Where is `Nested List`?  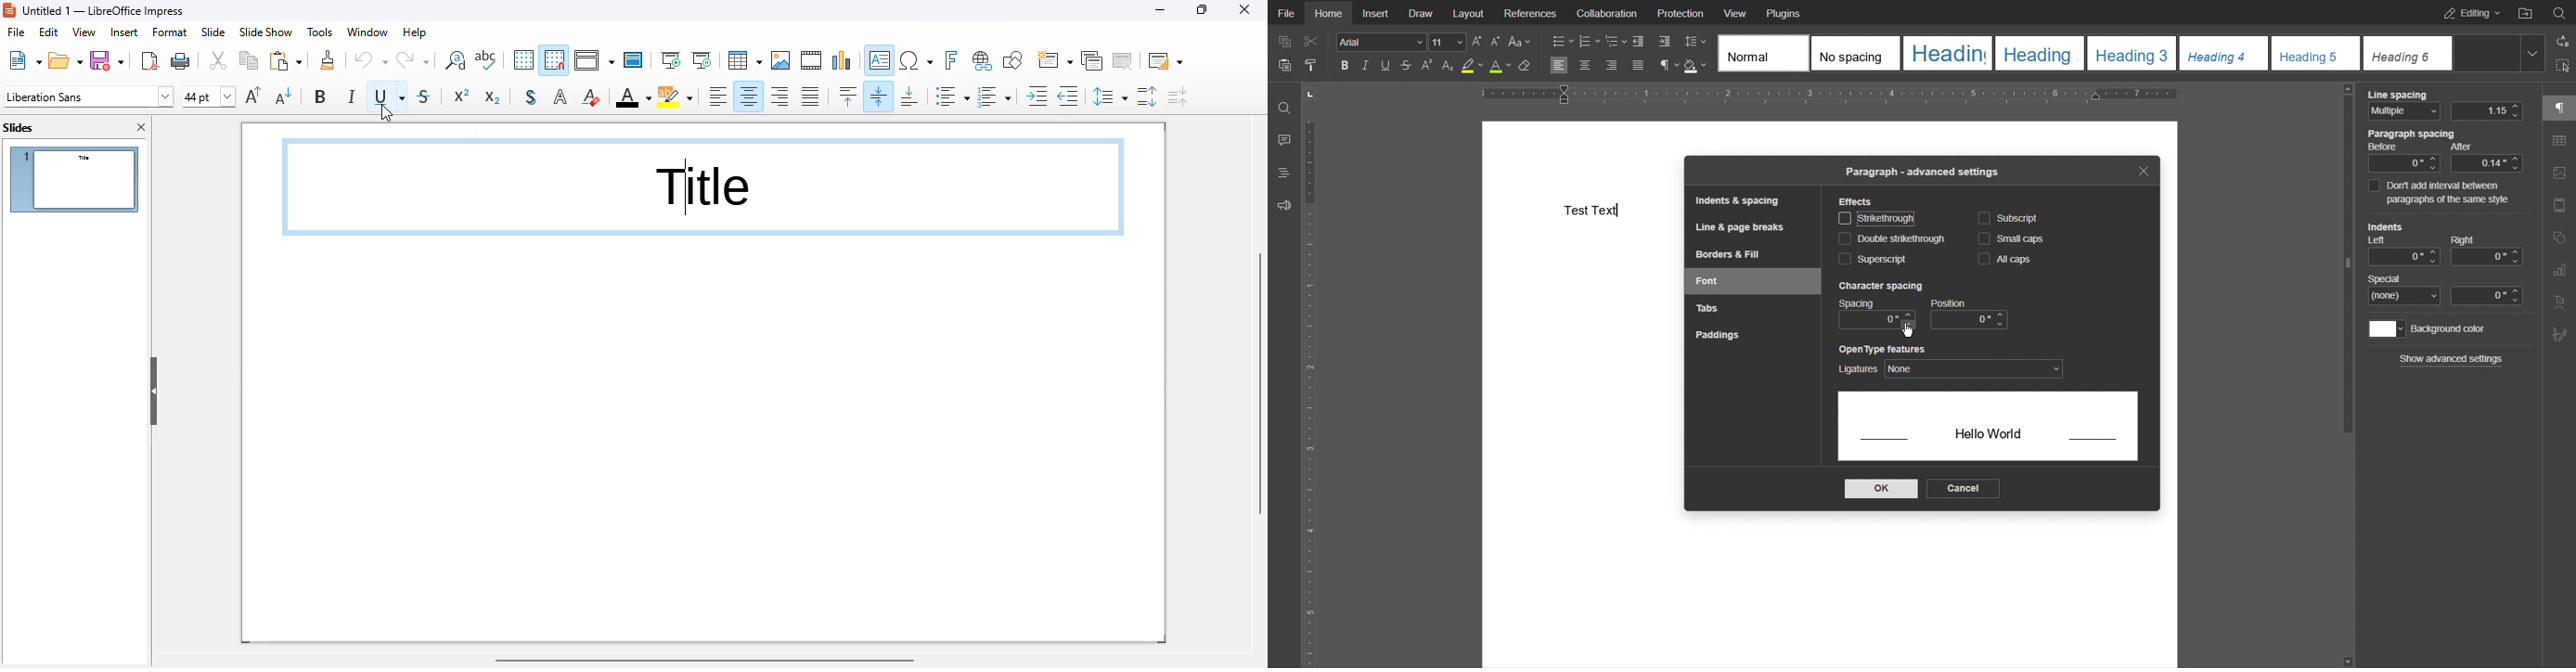
Nested List is located at coordinates (1616, 42).